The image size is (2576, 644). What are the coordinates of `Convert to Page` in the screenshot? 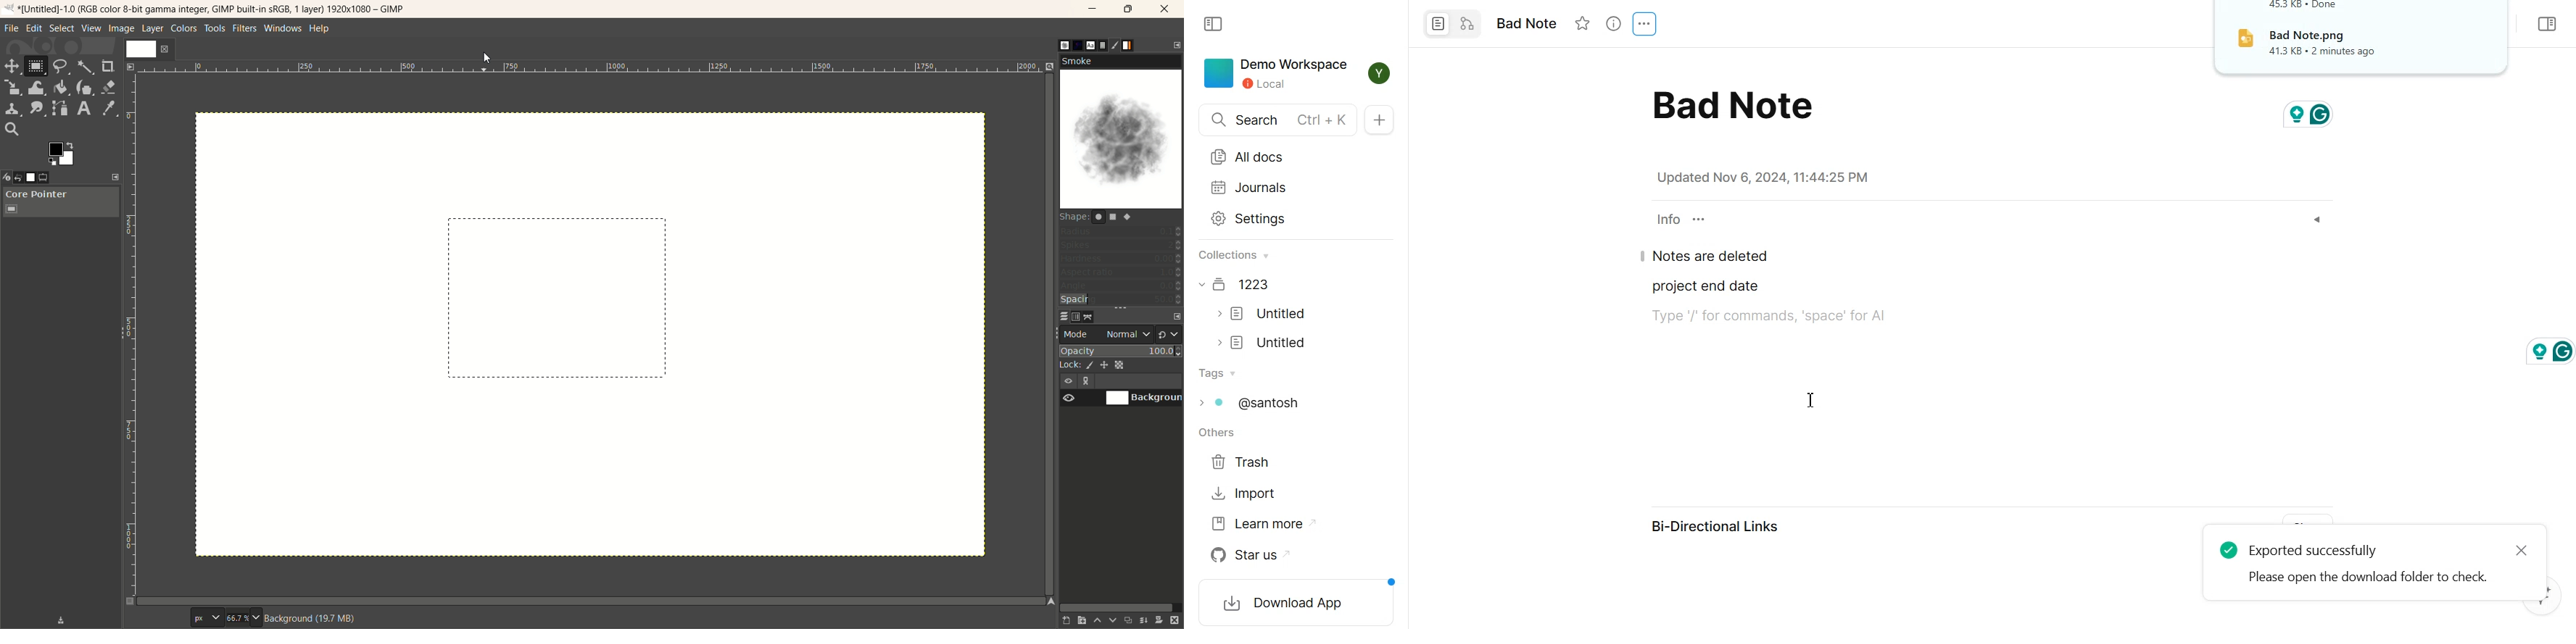 It's located at (1435, 23).